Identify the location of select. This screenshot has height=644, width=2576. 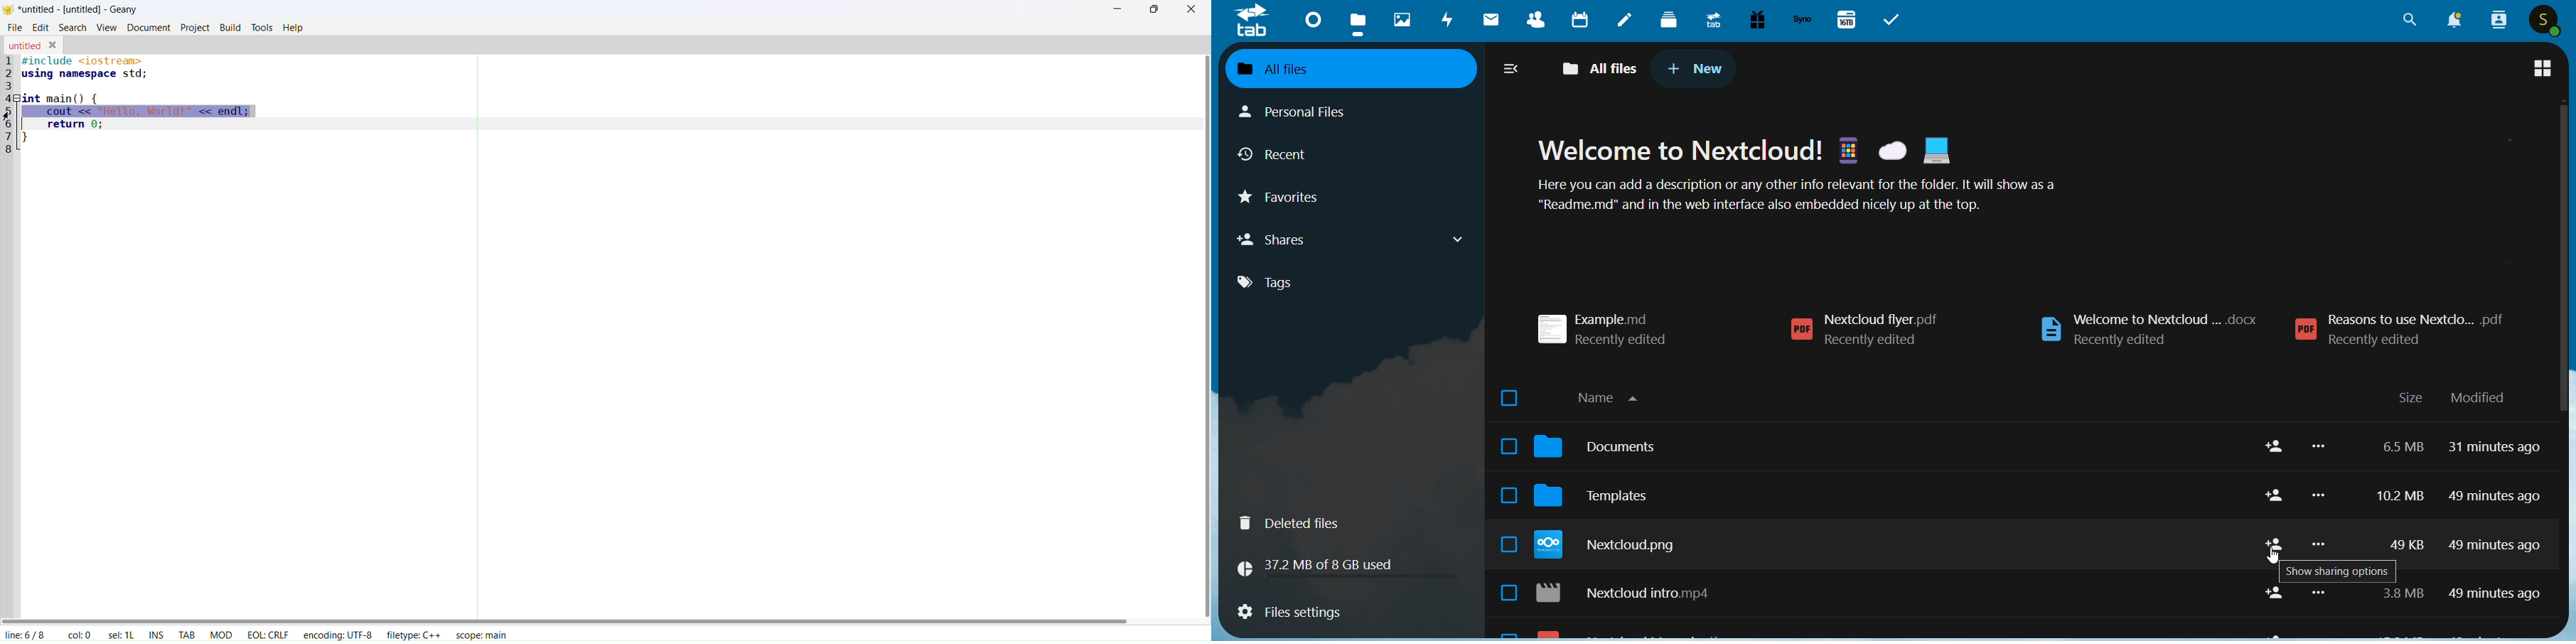
(1503, 497).